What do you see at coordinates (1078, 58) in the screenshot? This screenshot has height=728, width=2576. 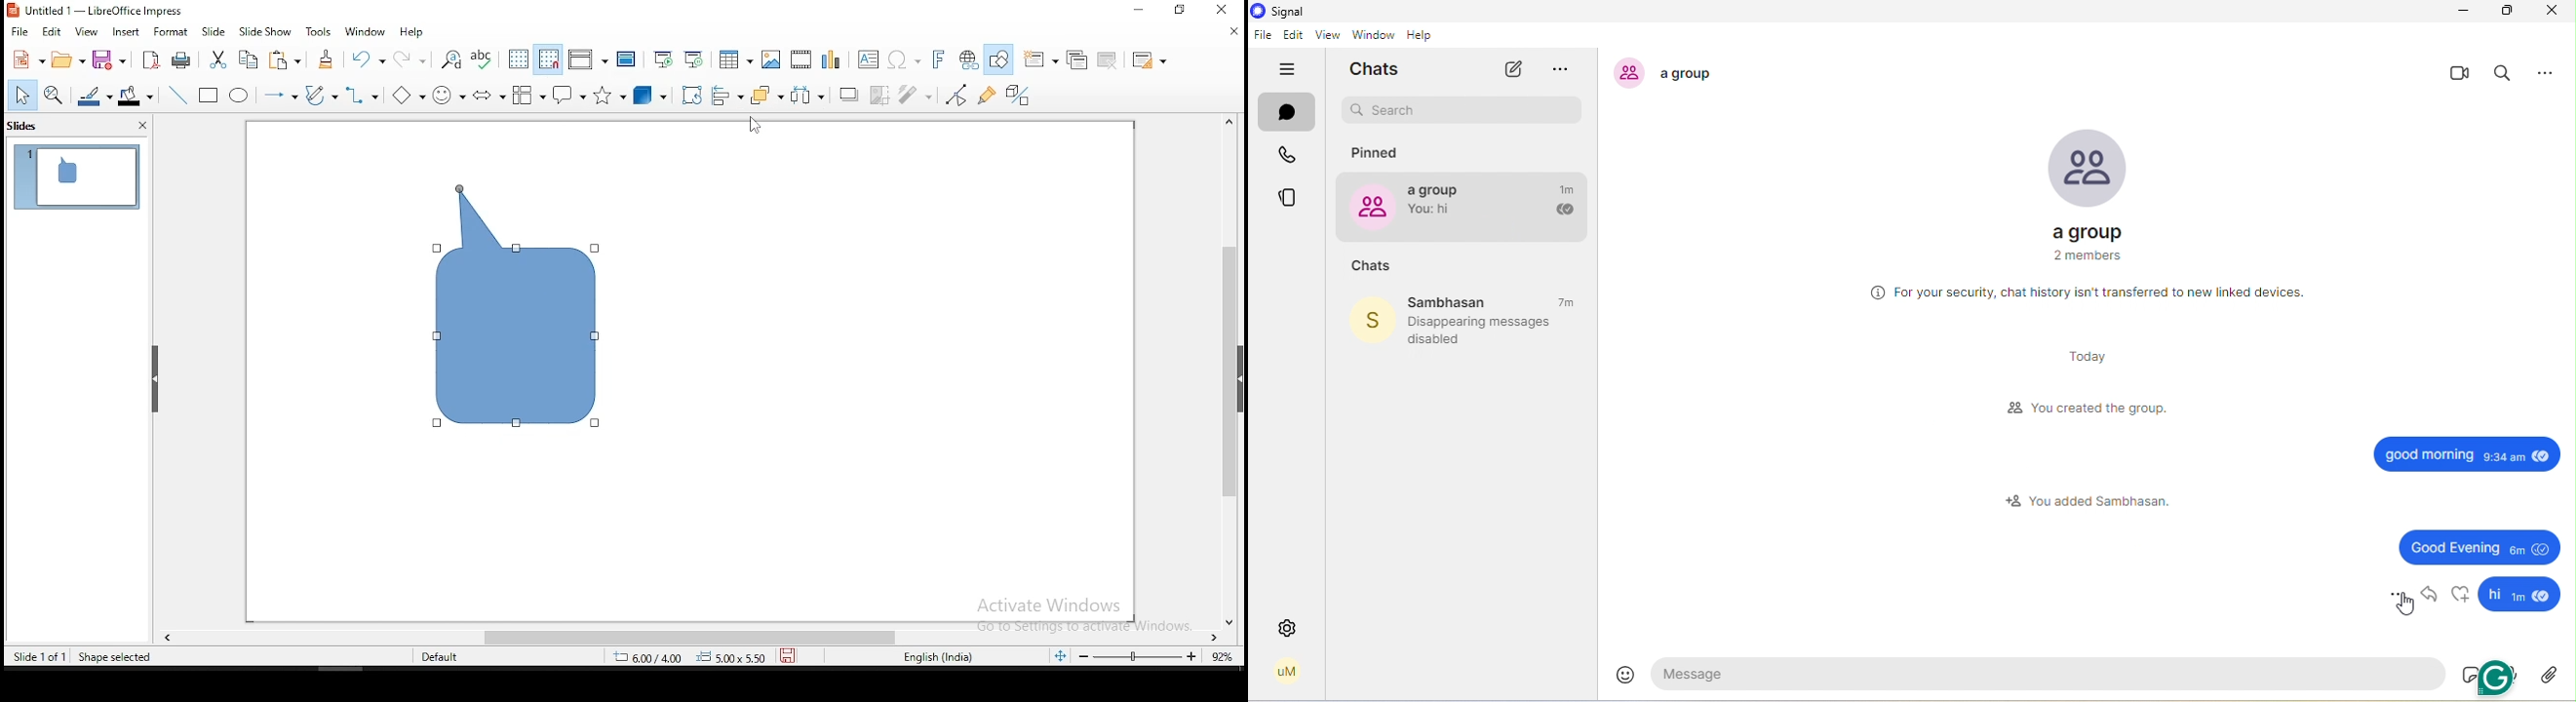 I see `duplicate slide` at bounding box center [1078, 58].